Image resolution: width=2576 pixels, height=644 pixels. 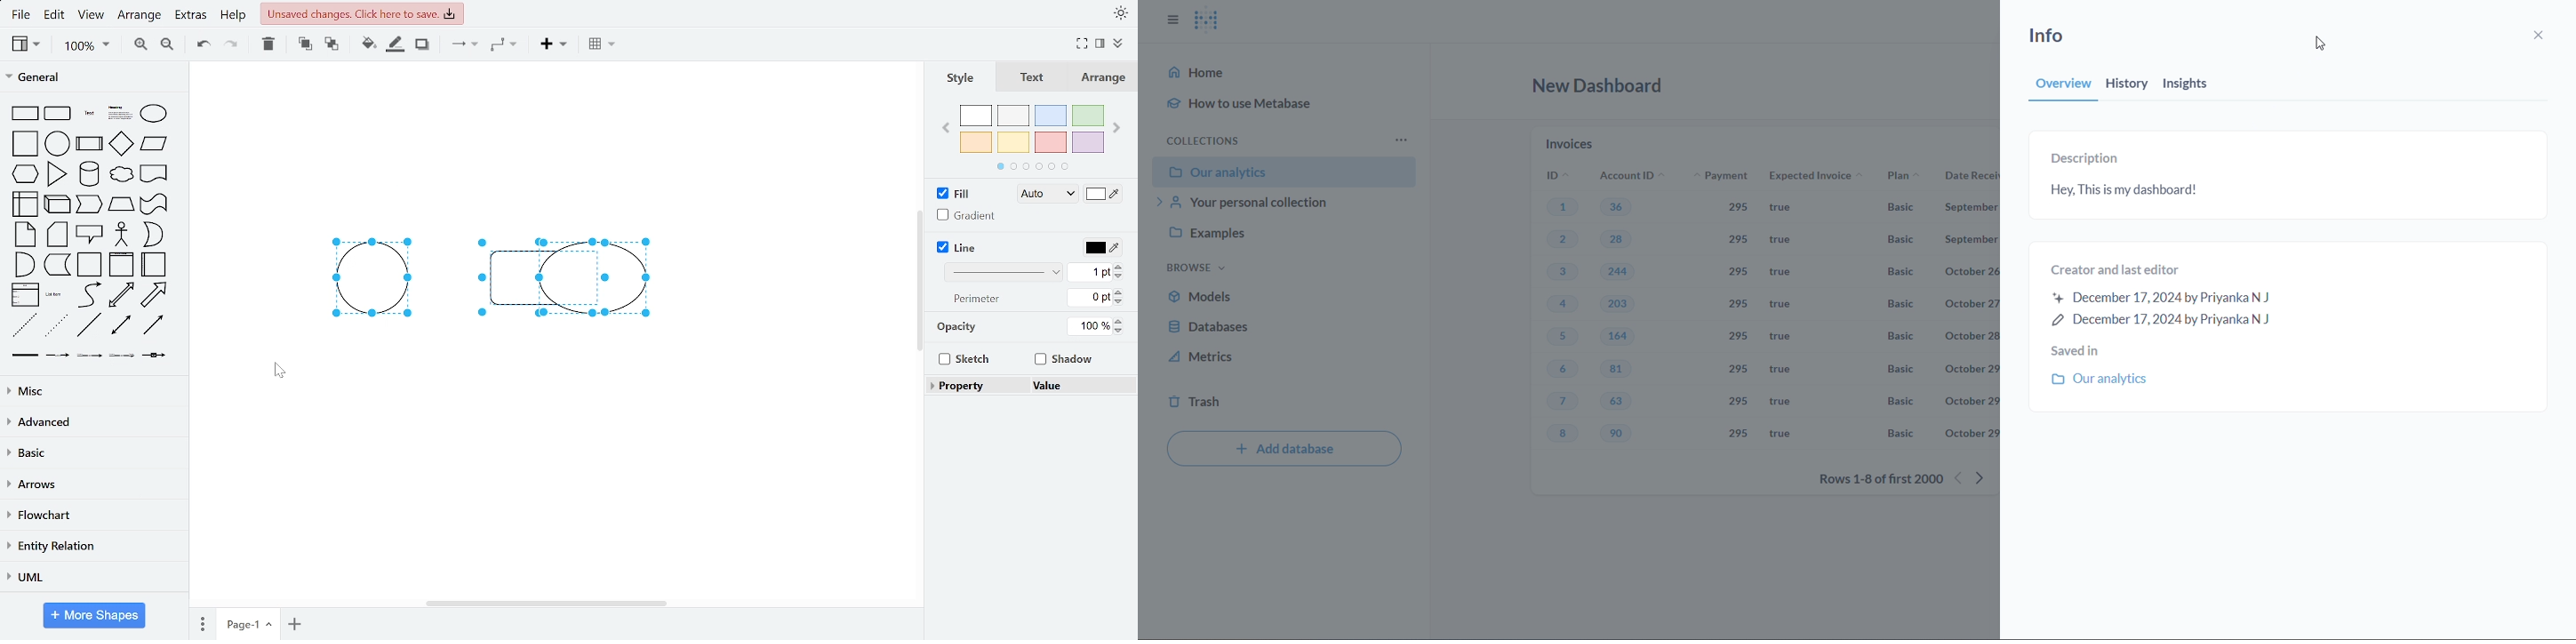 I want to click on rows 1-8 of first 2000, so click(x=1878, y=480).